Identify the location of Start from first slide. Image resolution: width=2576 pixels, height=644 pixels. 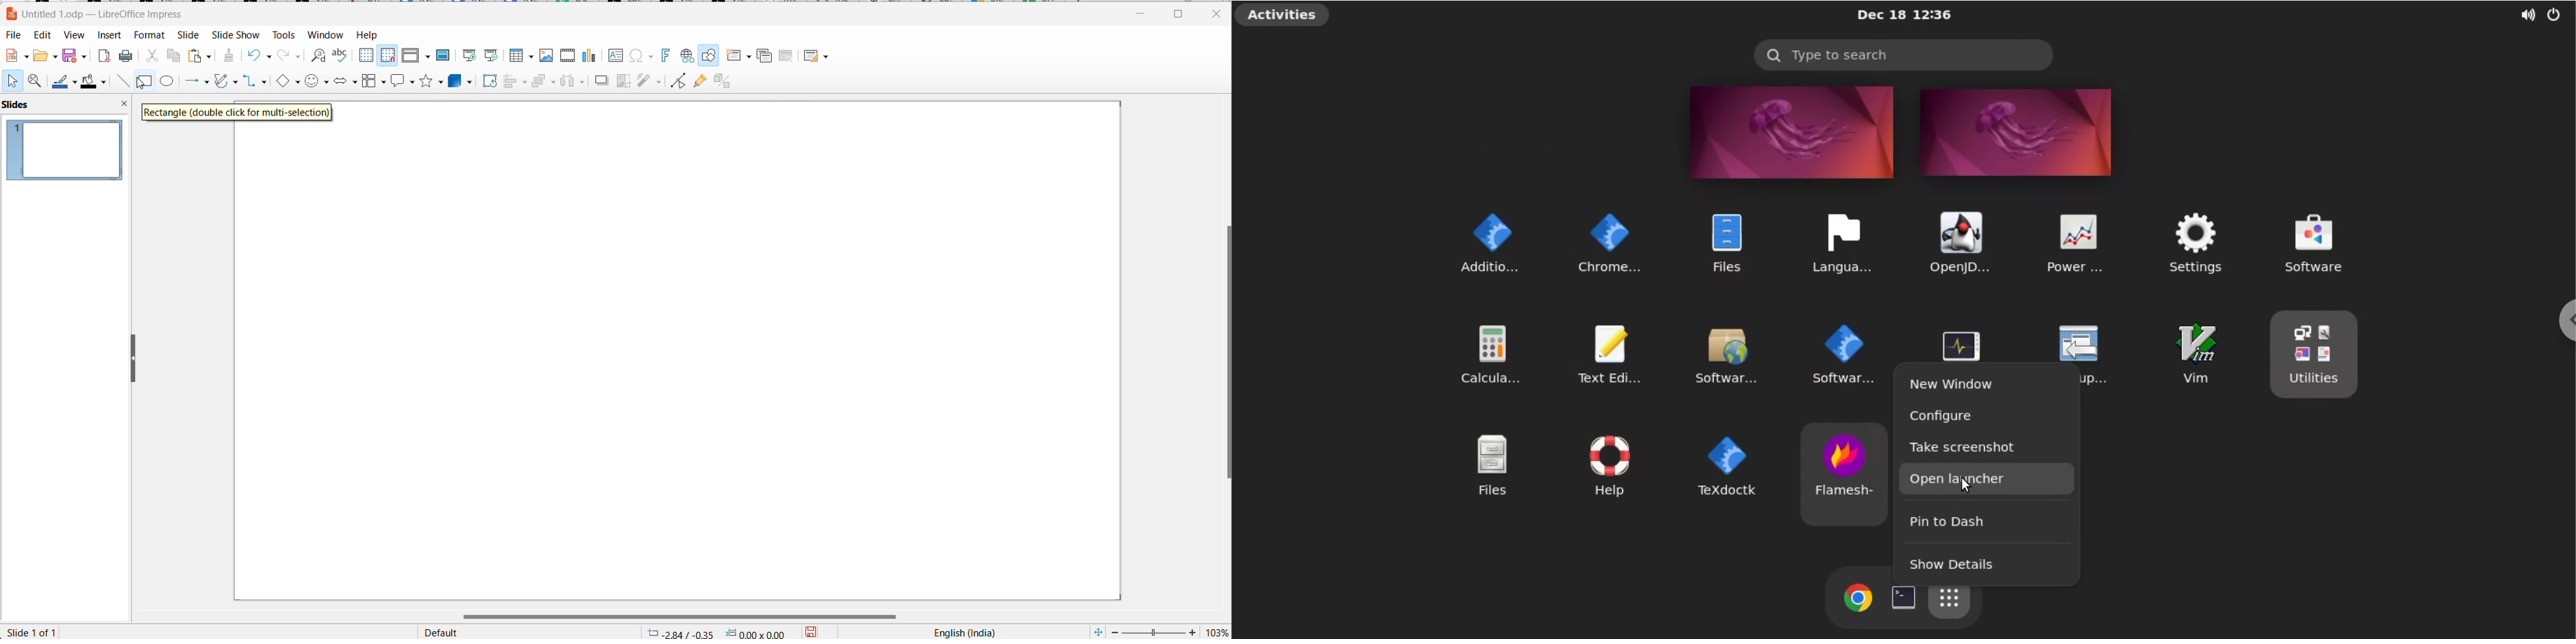
(470, 54).